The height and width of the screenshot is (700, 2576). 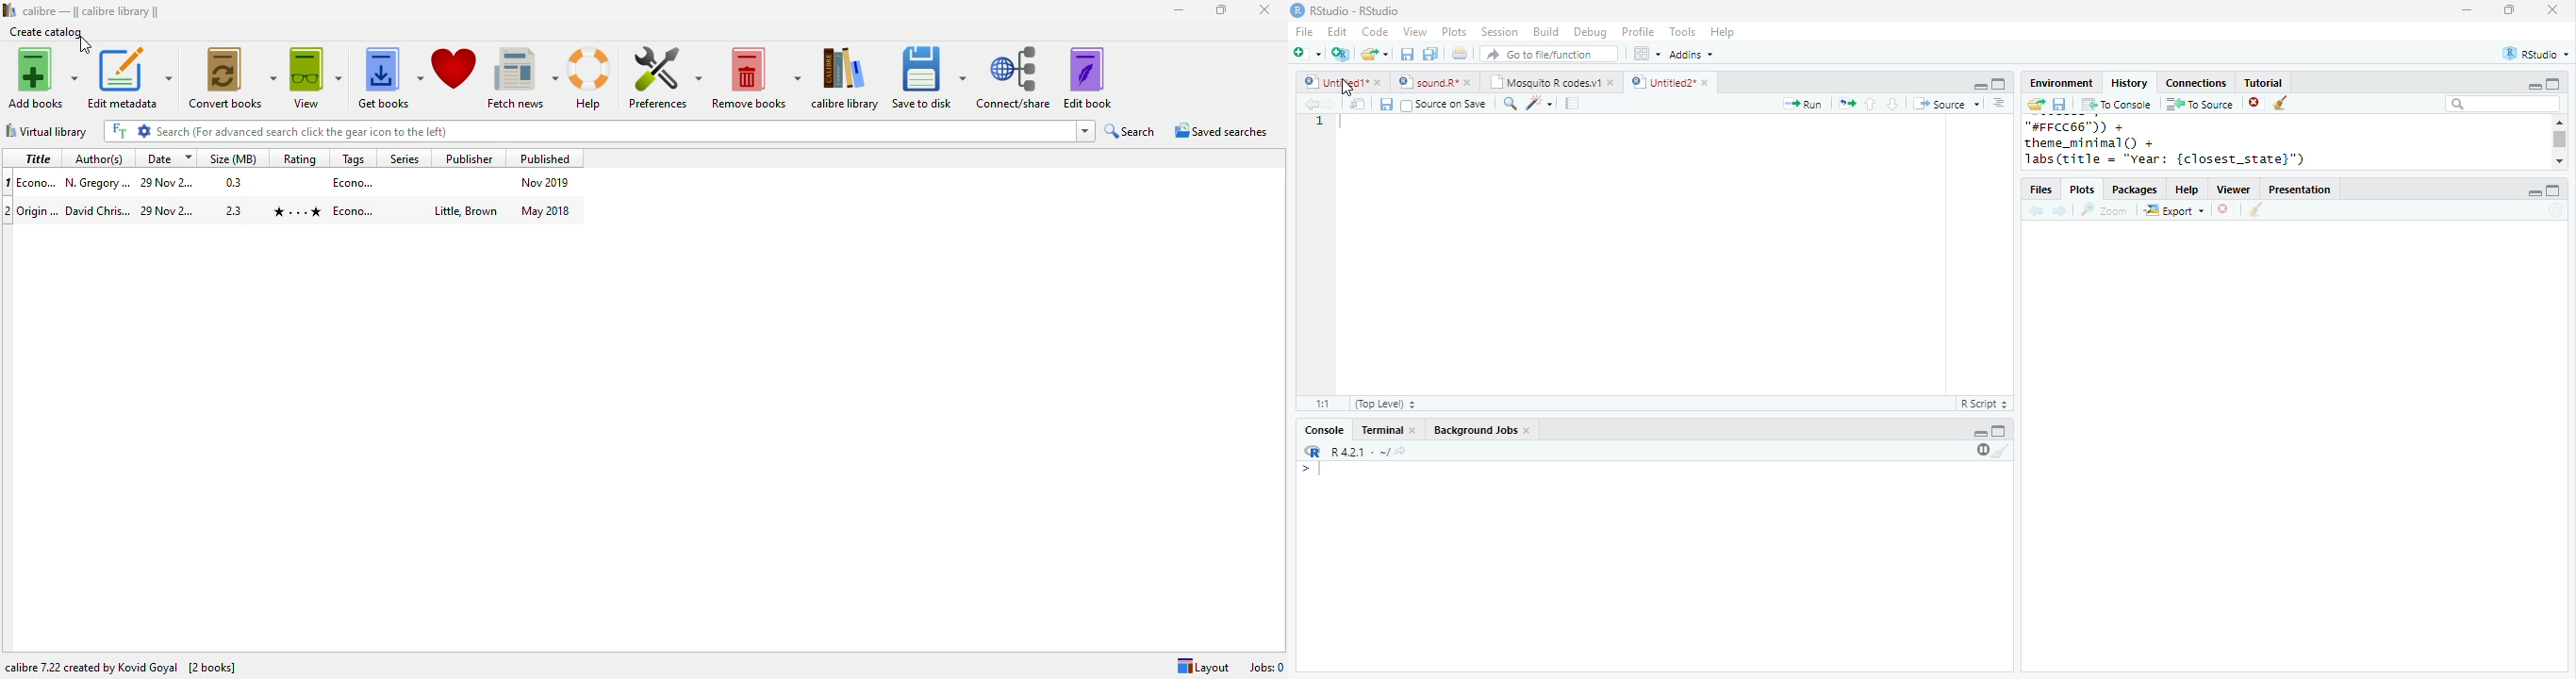 I want to click on search bar, so click(x=2502, y=104).